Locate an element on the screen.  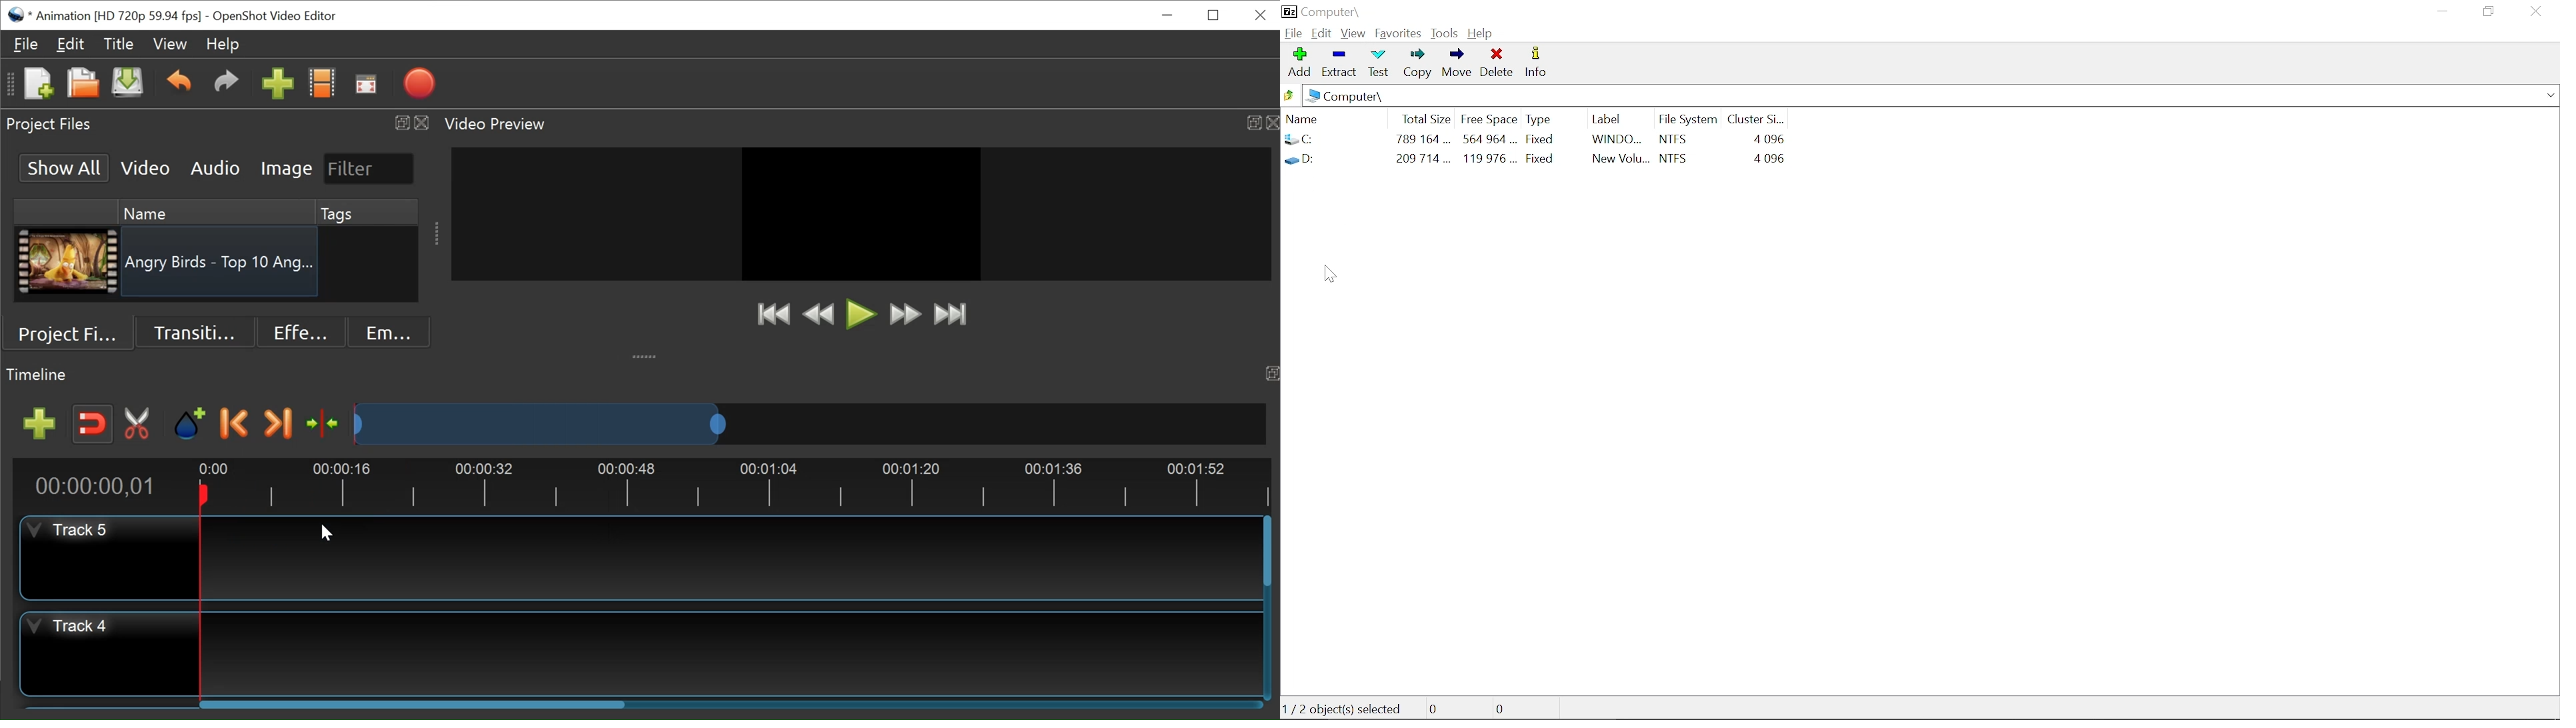
cluster Si... is located at coordinates (1759, 116).